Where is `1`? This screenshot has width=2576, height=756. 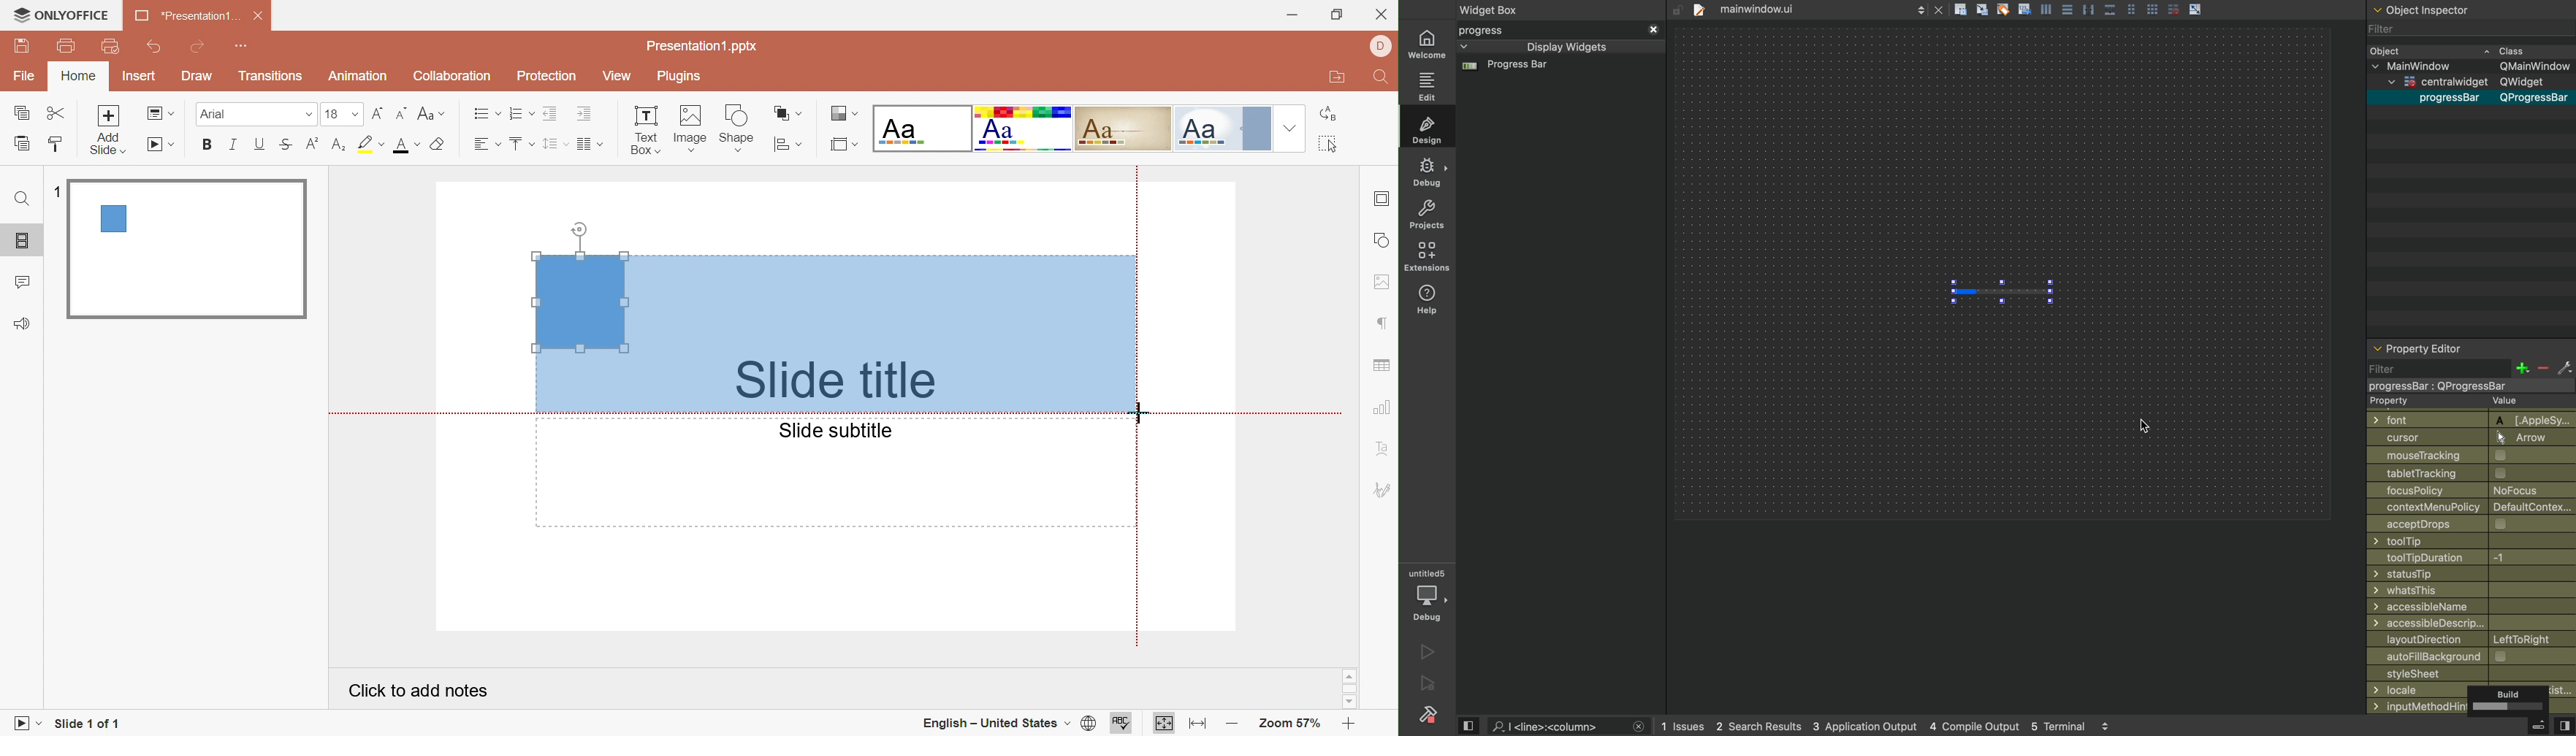
1 is located at coordinates (59, 194).